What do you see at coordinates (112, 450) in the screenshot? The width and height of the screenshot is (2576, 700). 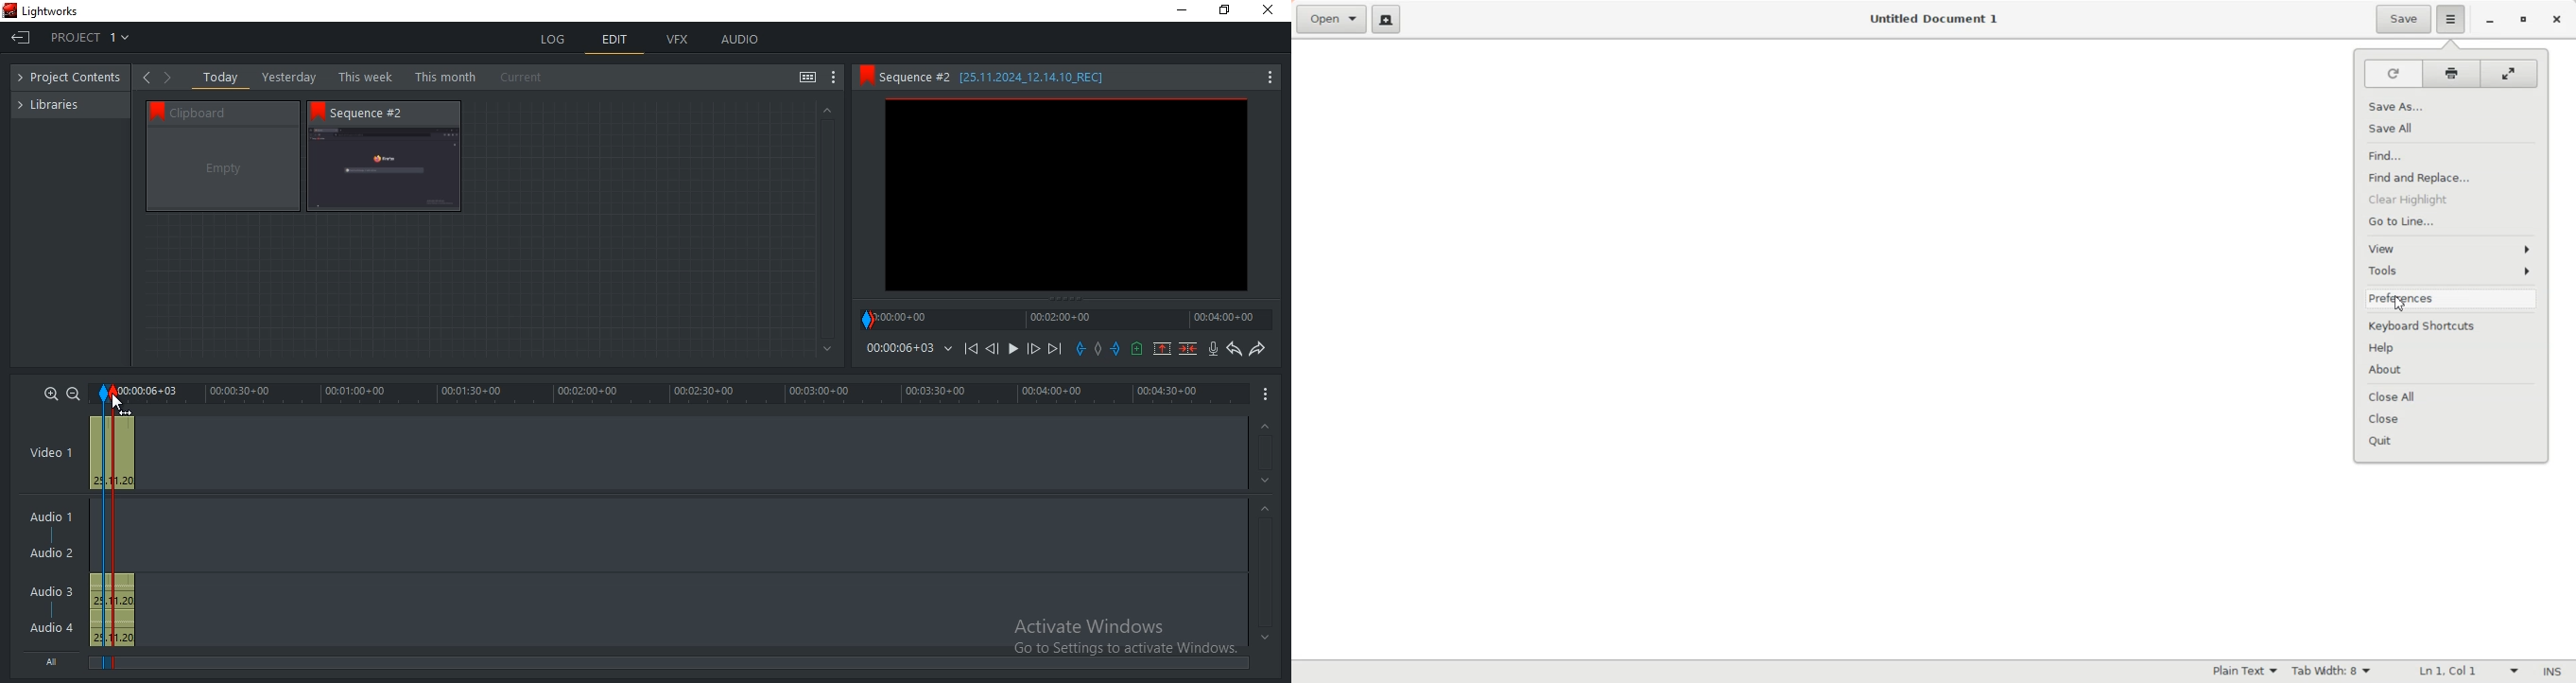 I see `video` at bounding box center [112, 450].